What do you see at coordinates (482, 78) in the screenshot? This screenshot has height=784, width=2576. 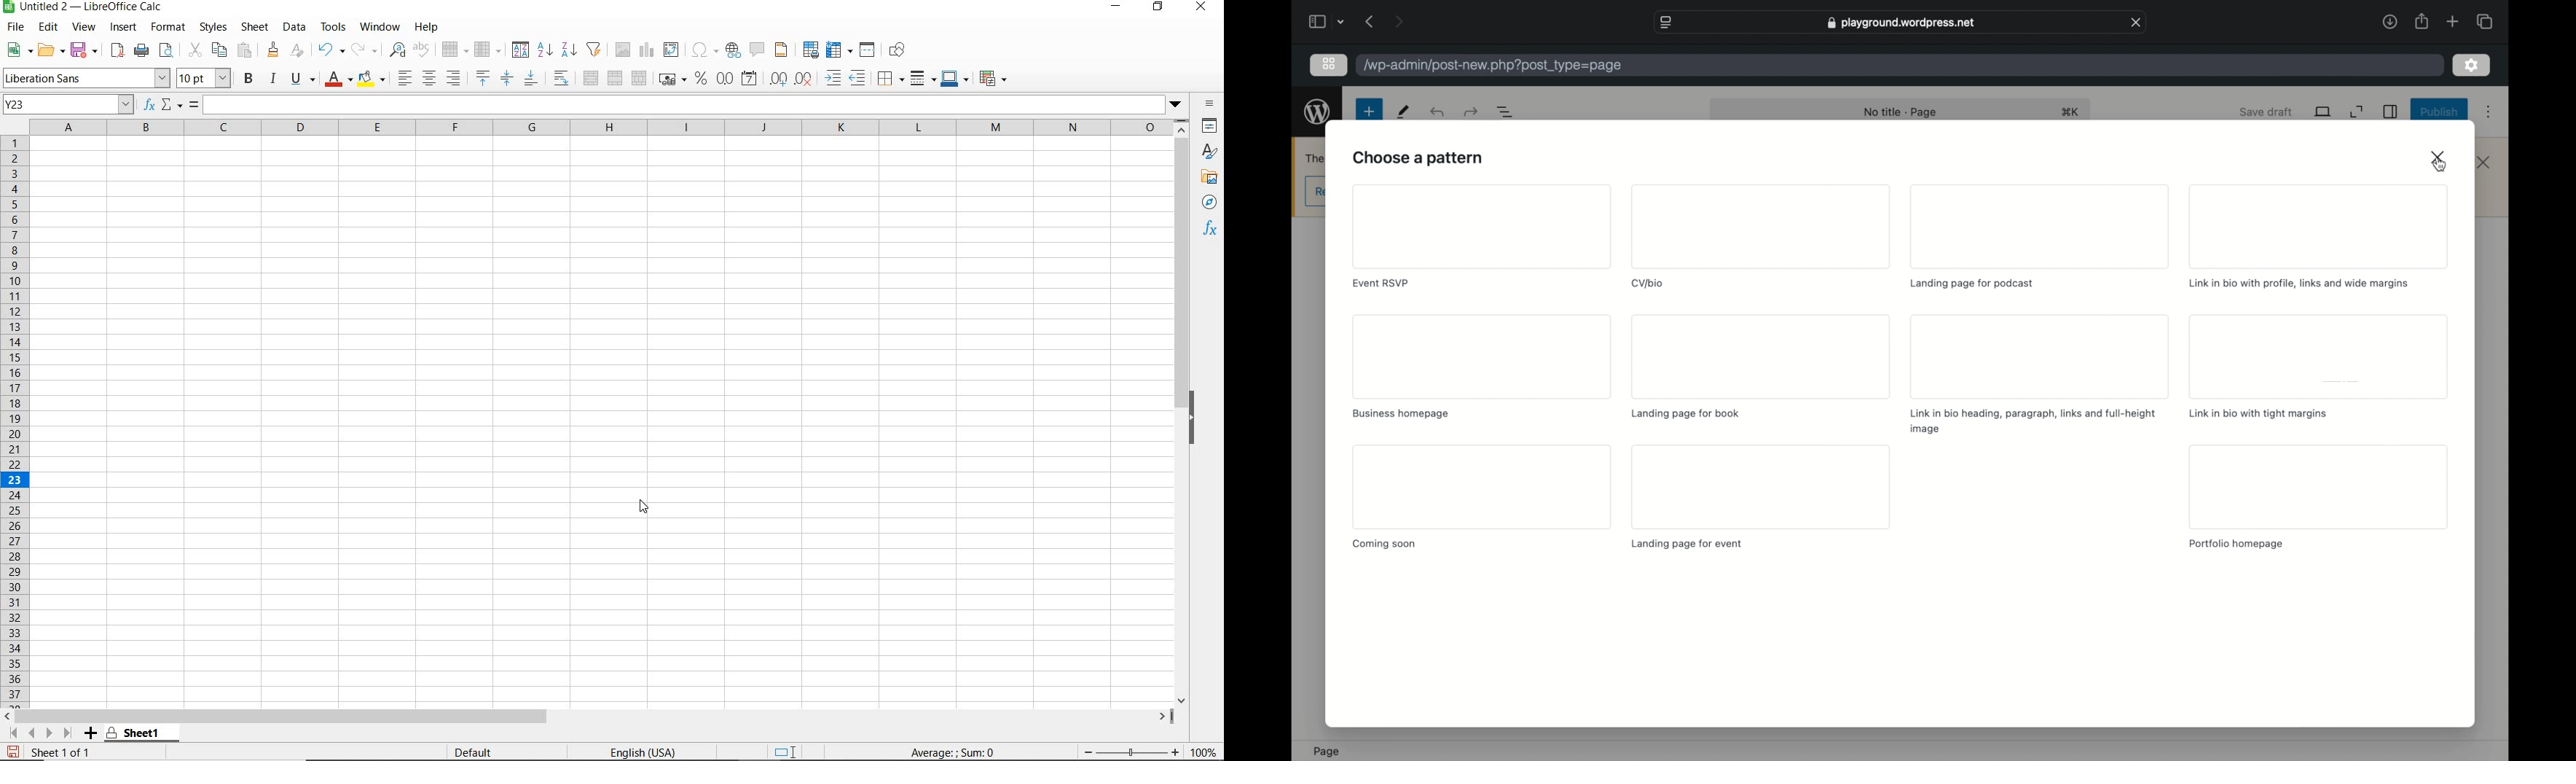 I see `ALIGN TOP` at bounding box center [482, 78].